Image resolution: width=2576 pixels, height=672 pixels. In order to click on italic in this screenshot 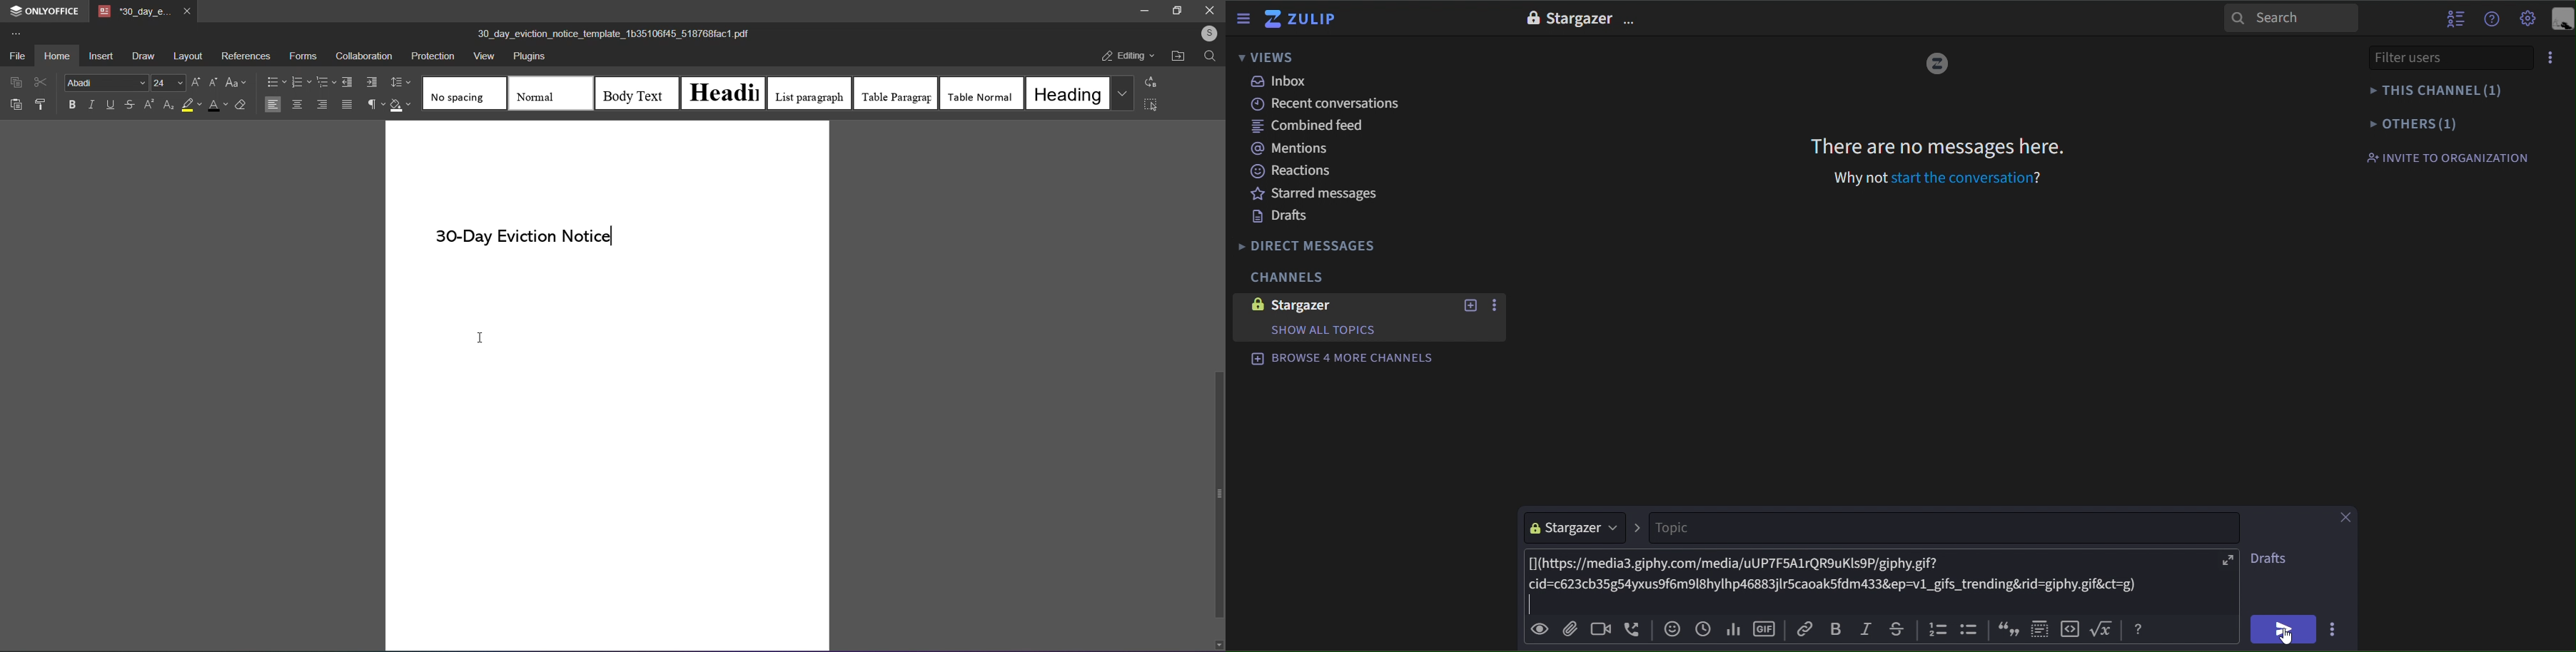, I will do `click(90, 104)`.